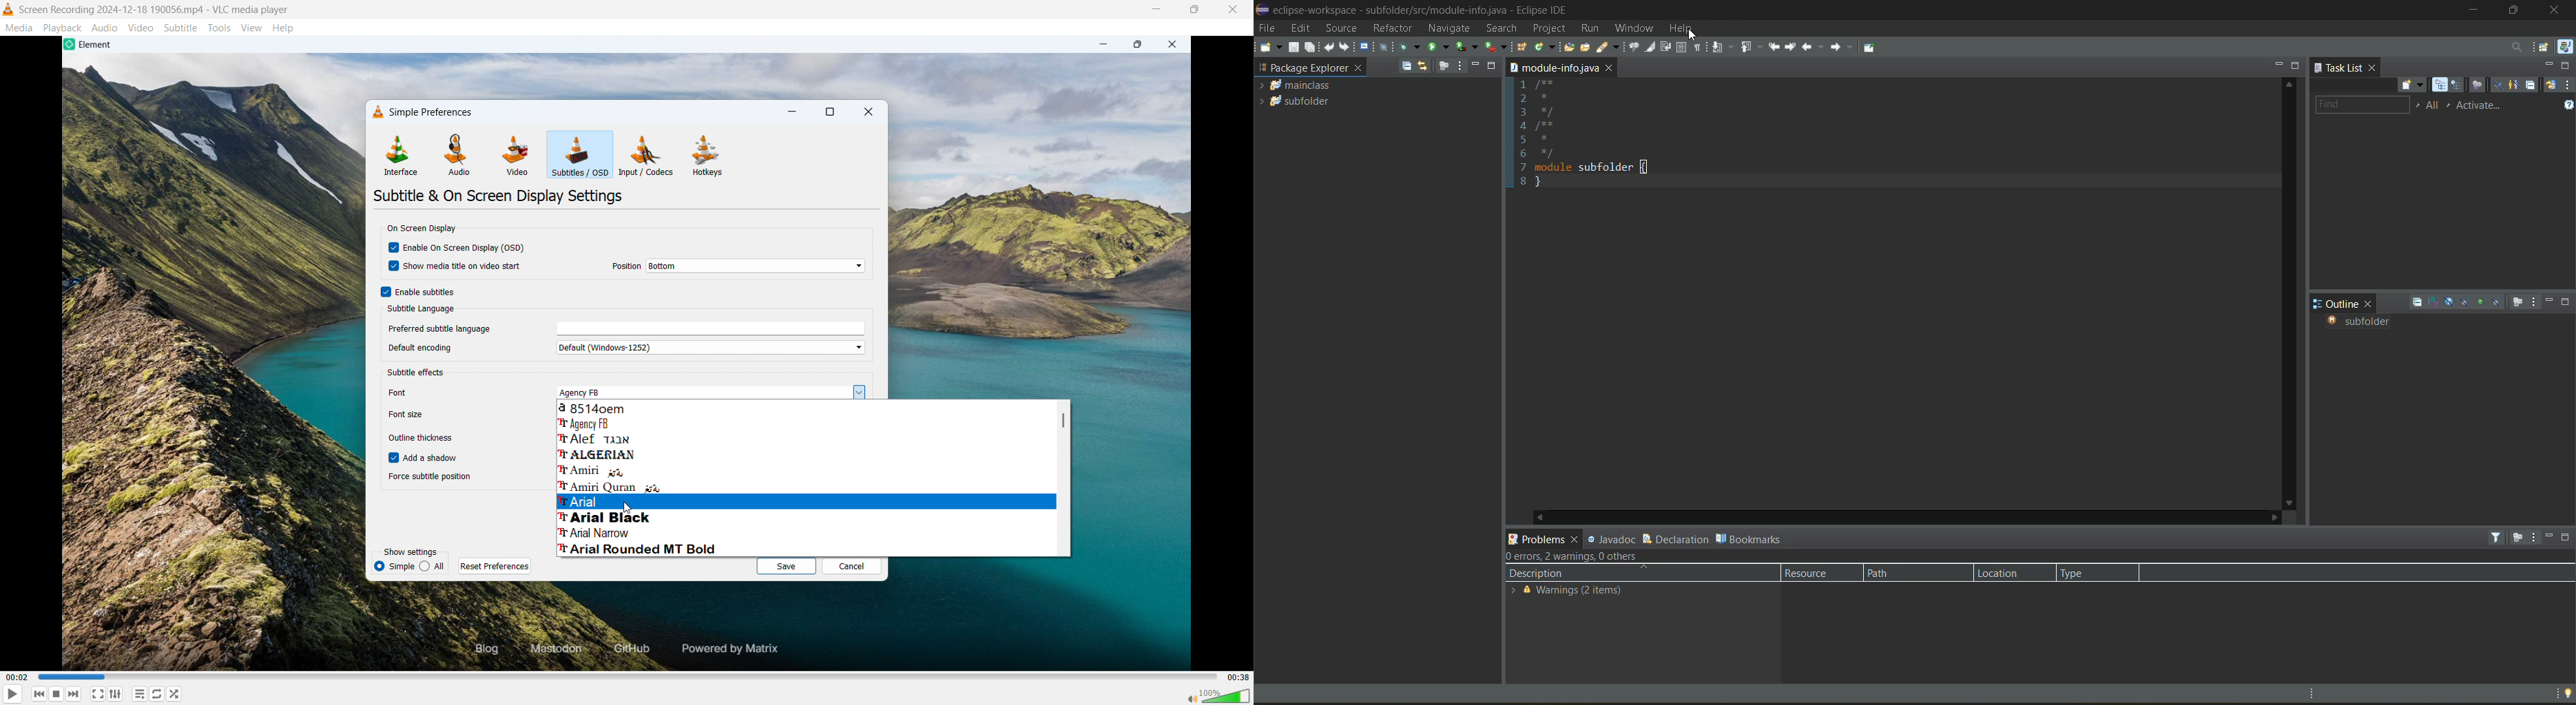  What do you see at coordinates (394, 567) in the screenshot?
I see `all` at bounding box center [394, 567].